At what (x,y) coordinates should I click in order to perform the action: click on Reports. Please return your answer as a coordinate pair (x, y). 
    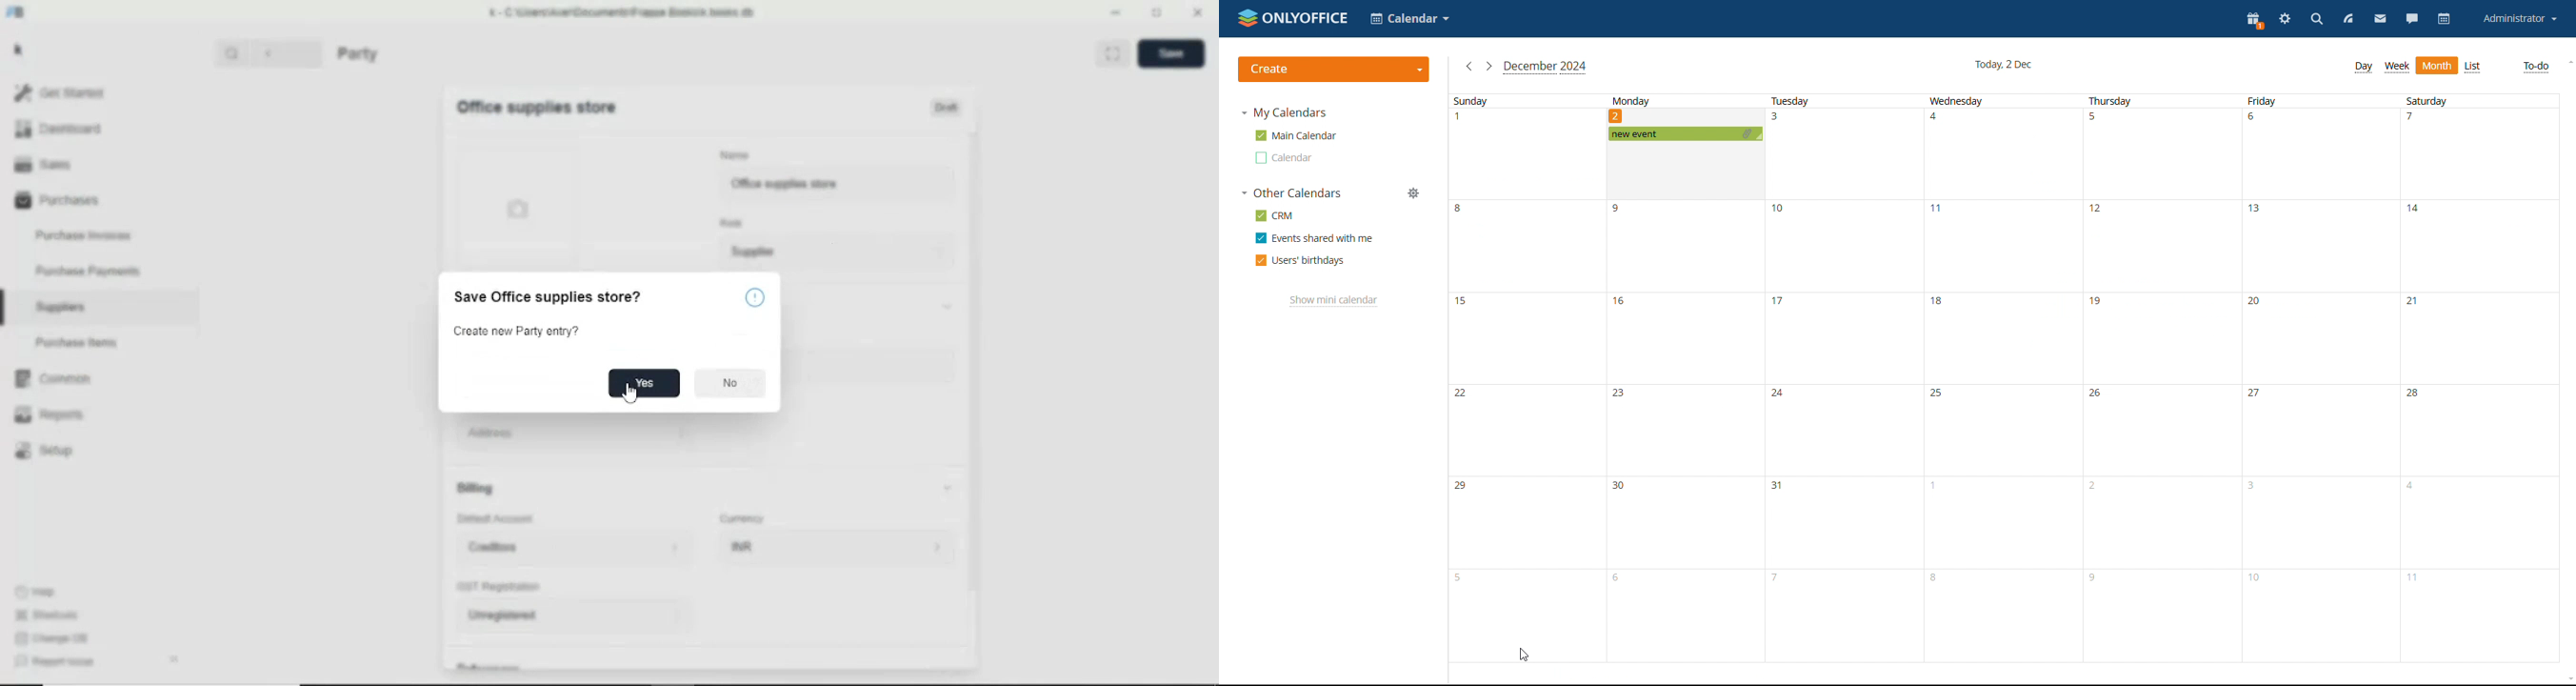
    Looking at the image, I should click on (50, 414).